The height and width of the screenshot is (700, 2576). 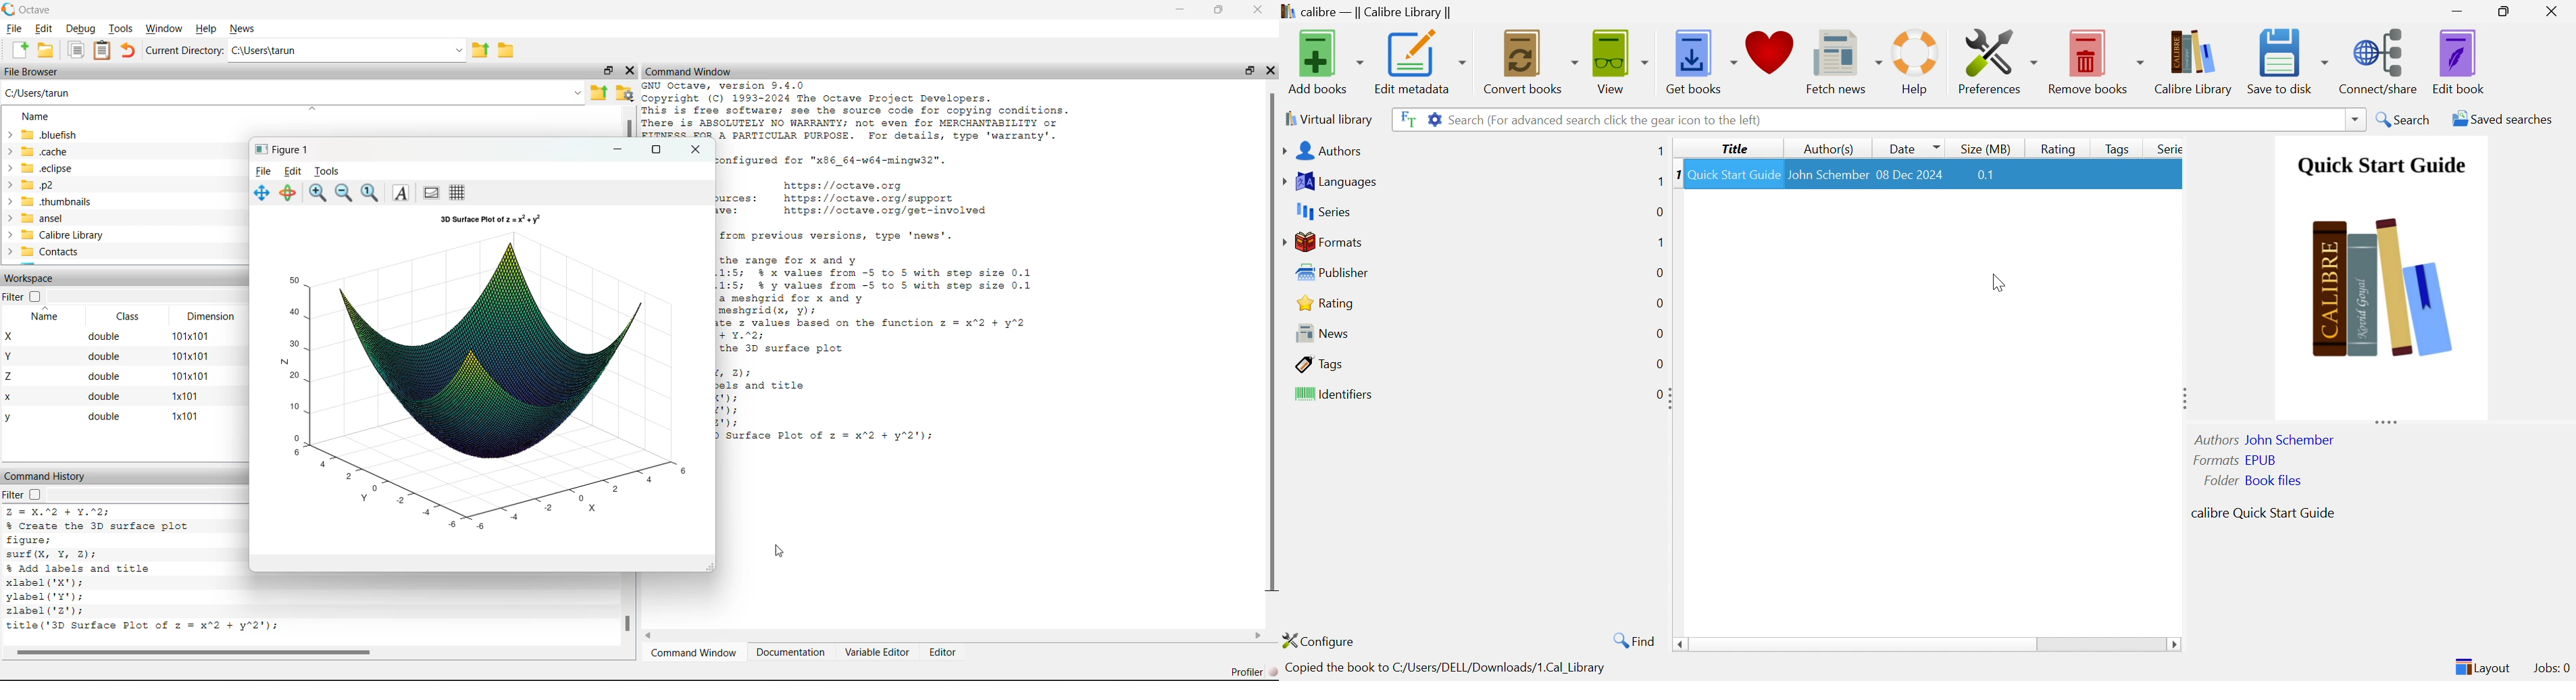 What do you see at coordinates (1678, 645) in the screenshot?
I see `Scroll Left` at bounding box center [1678, 645].